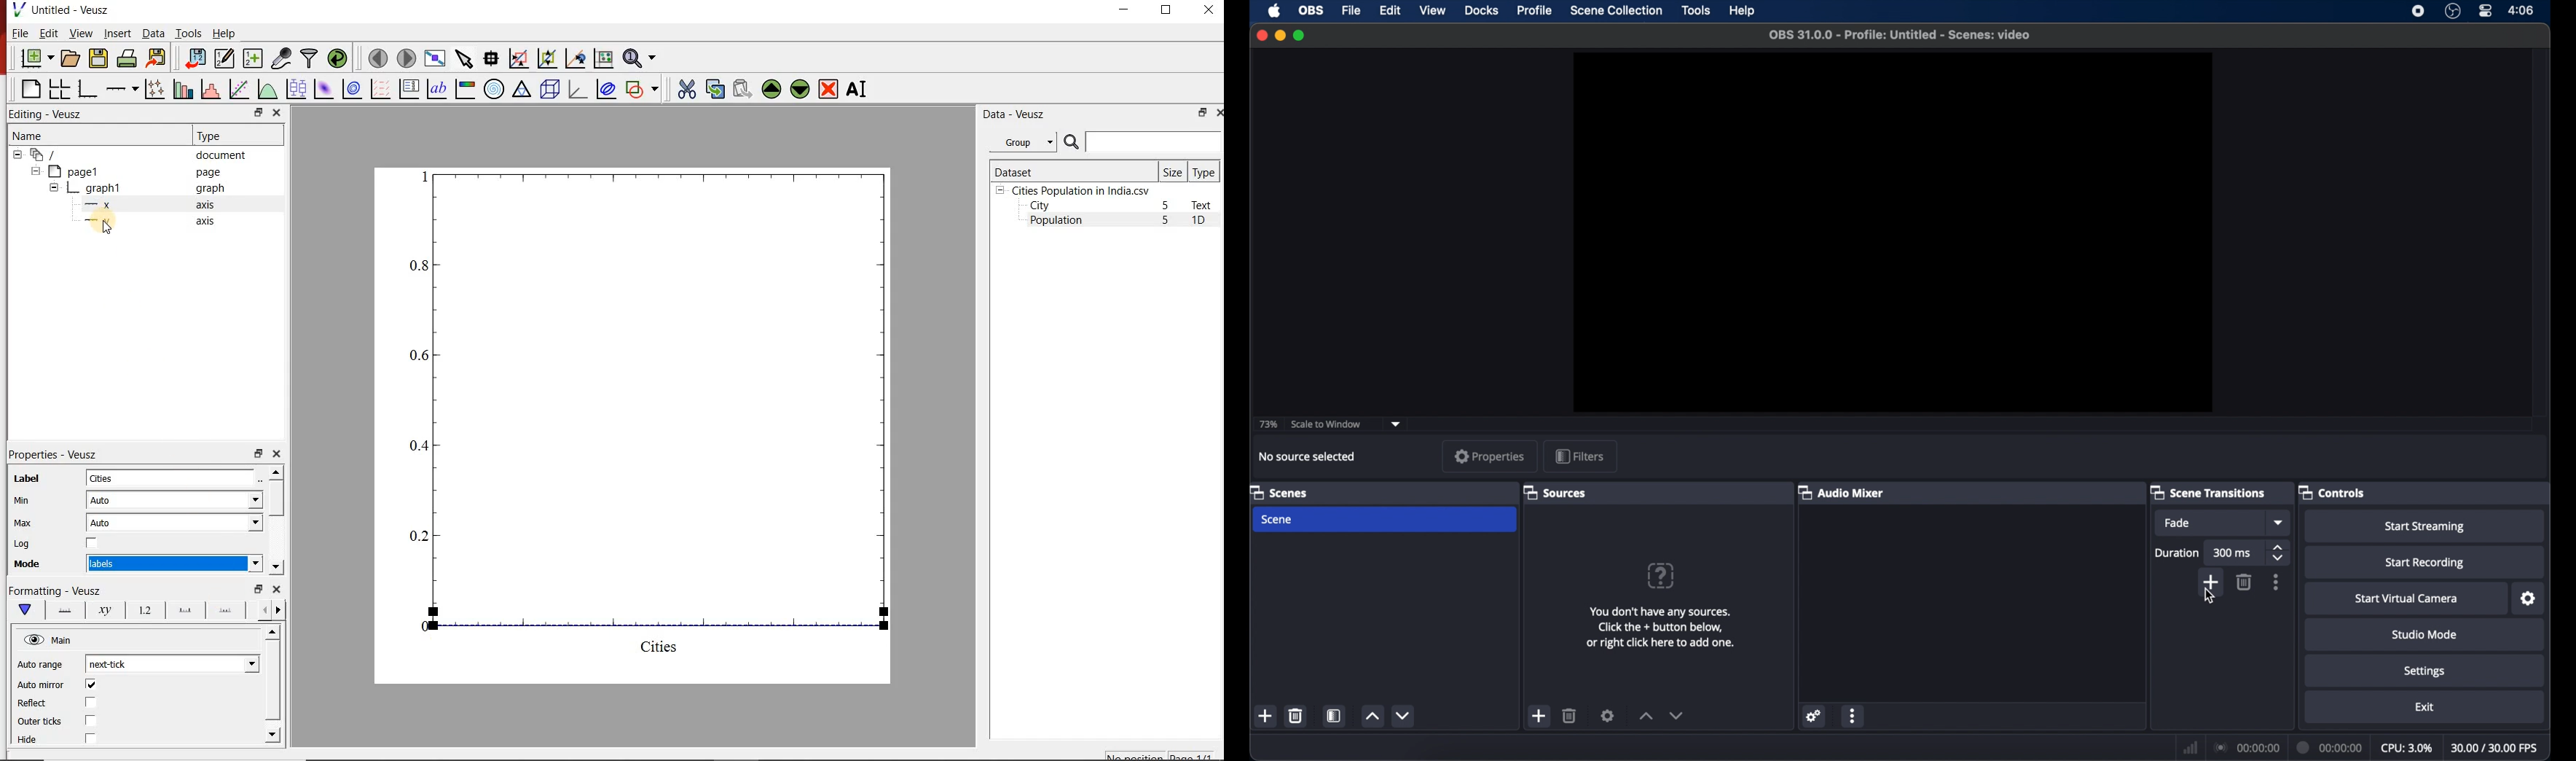 The height and width of the screenshot is (784, 2576). Describe the element at coordinates (257, 589) in the screenshot. I see `restore` at that location.